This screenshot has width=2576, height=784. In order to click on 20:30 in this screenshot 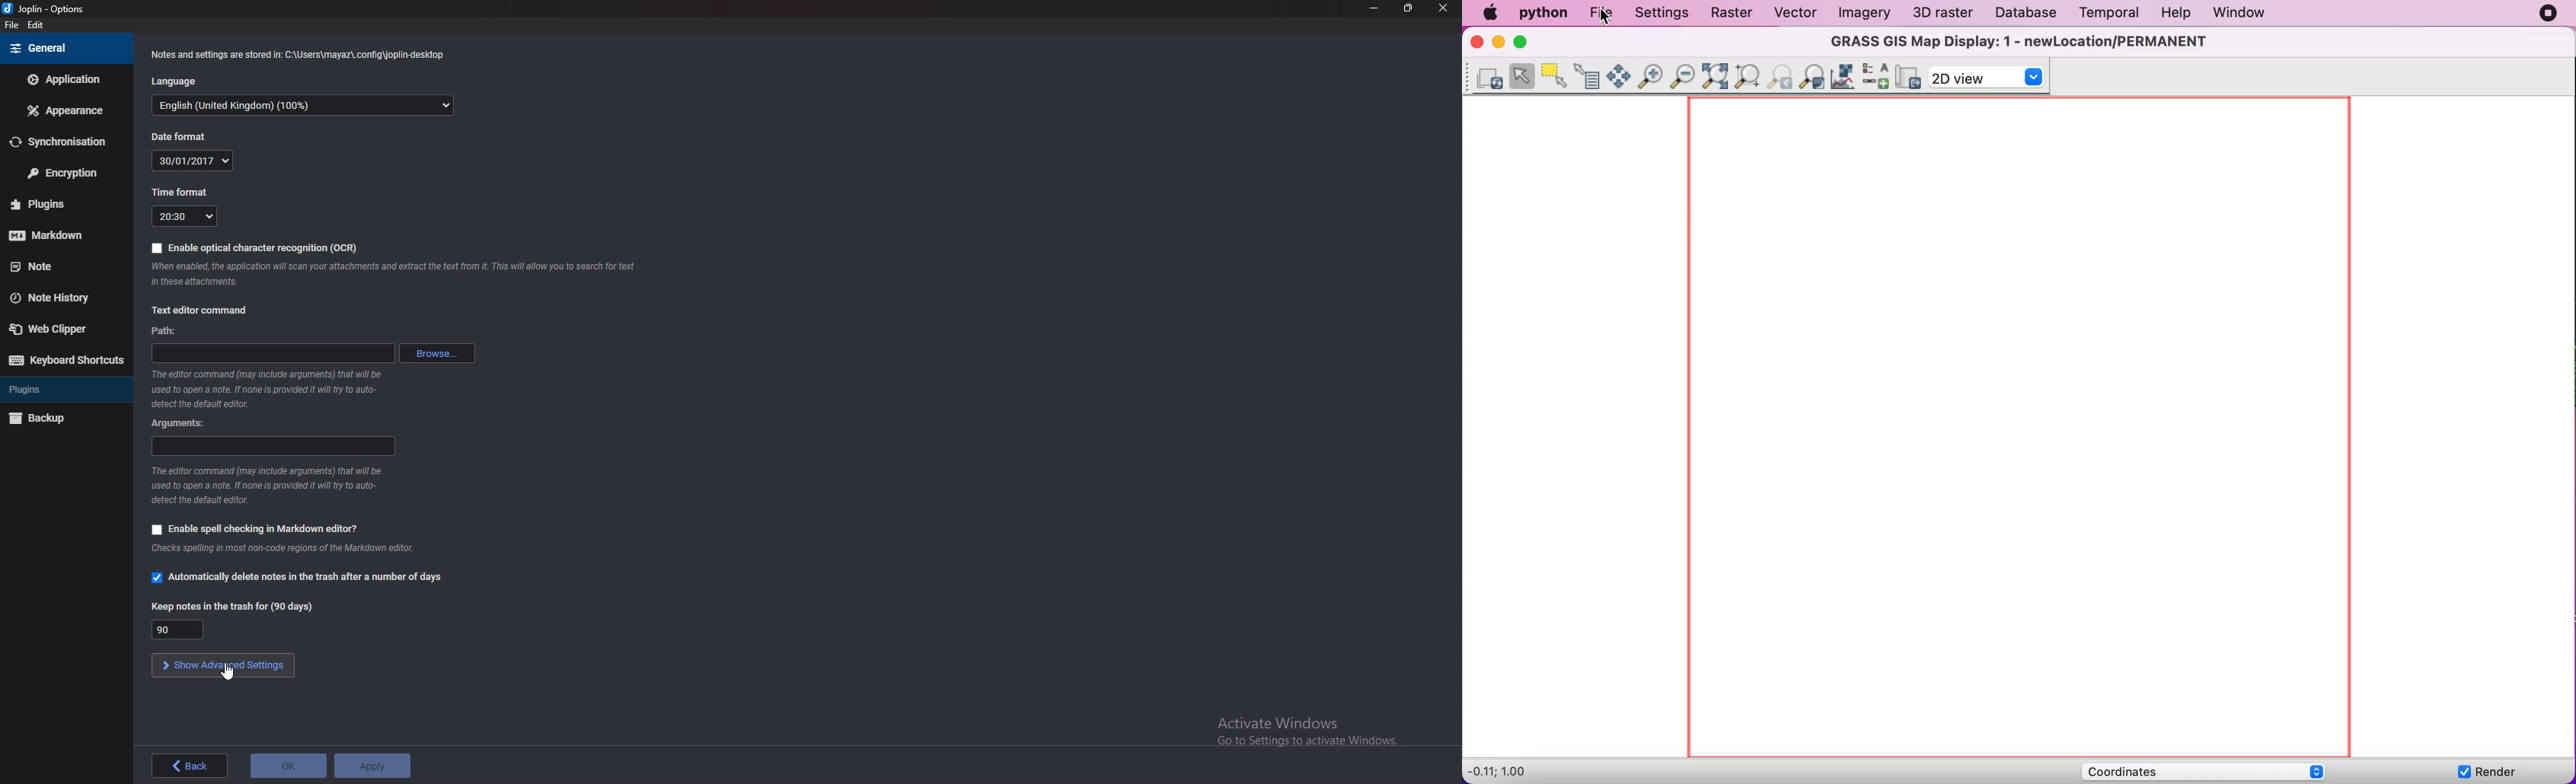, I will do `click(184, 215)`.